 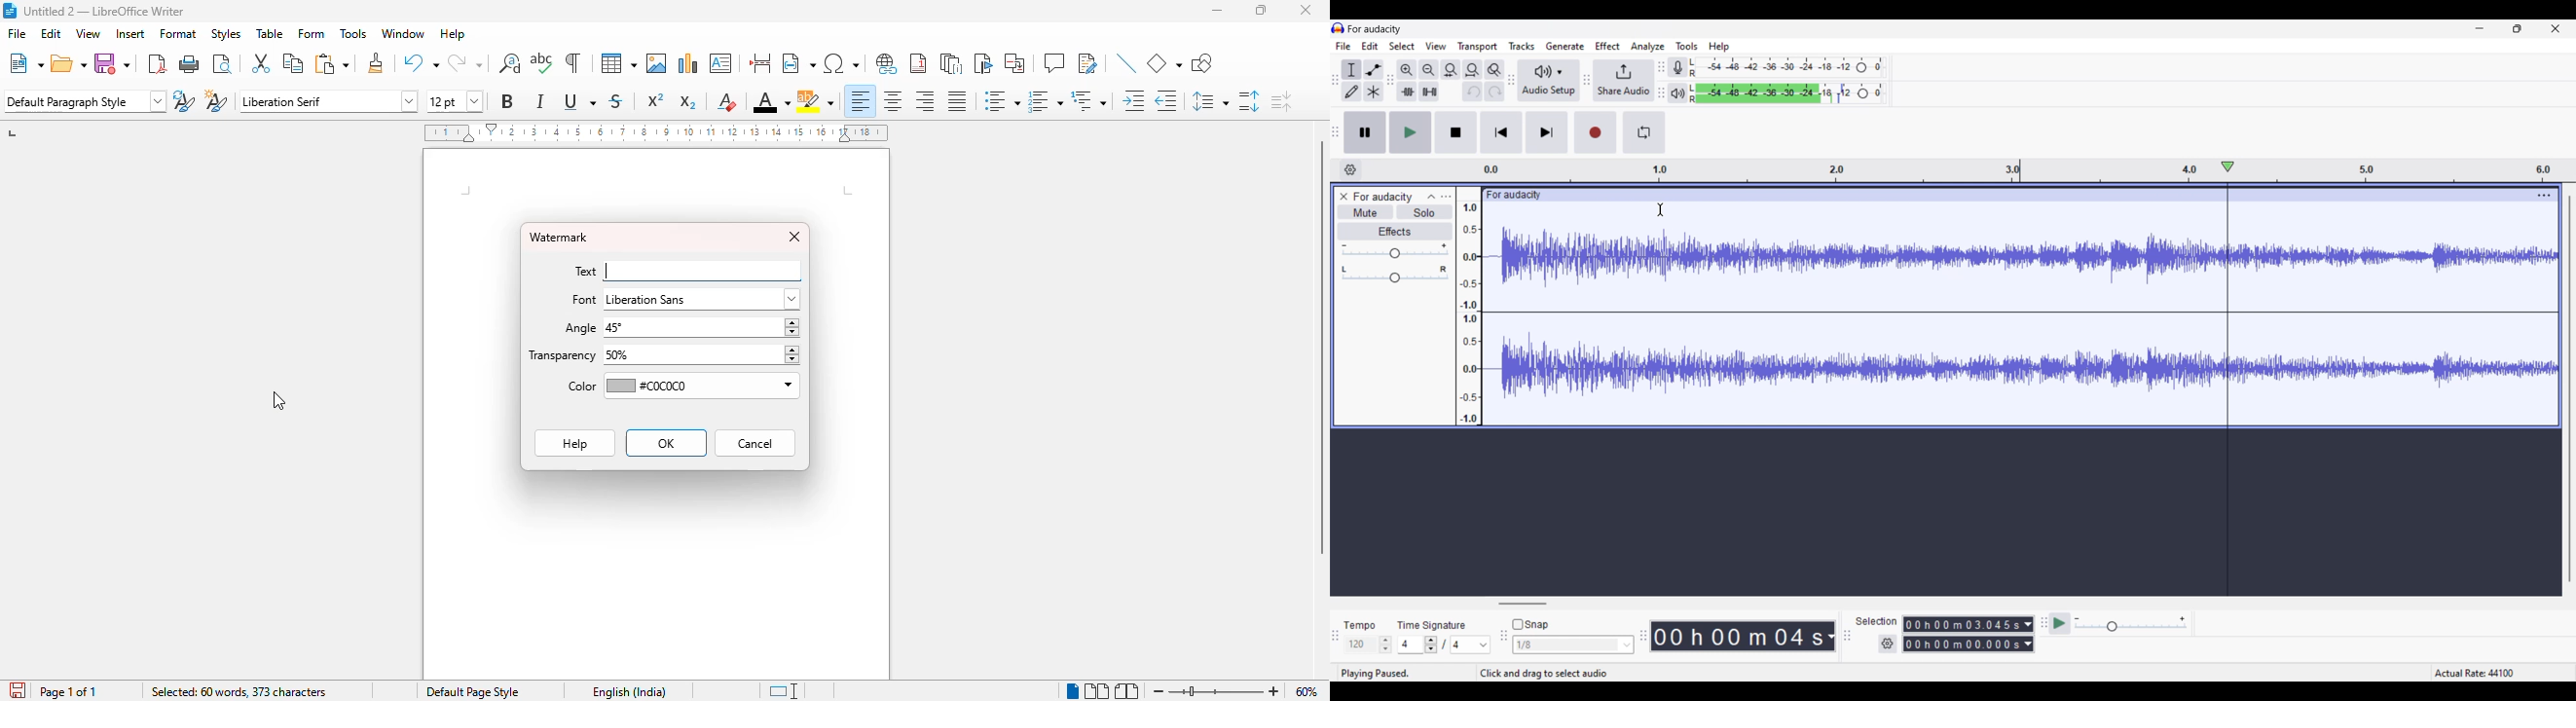 I want to click on insert footnote, so click(x=919, y=63).